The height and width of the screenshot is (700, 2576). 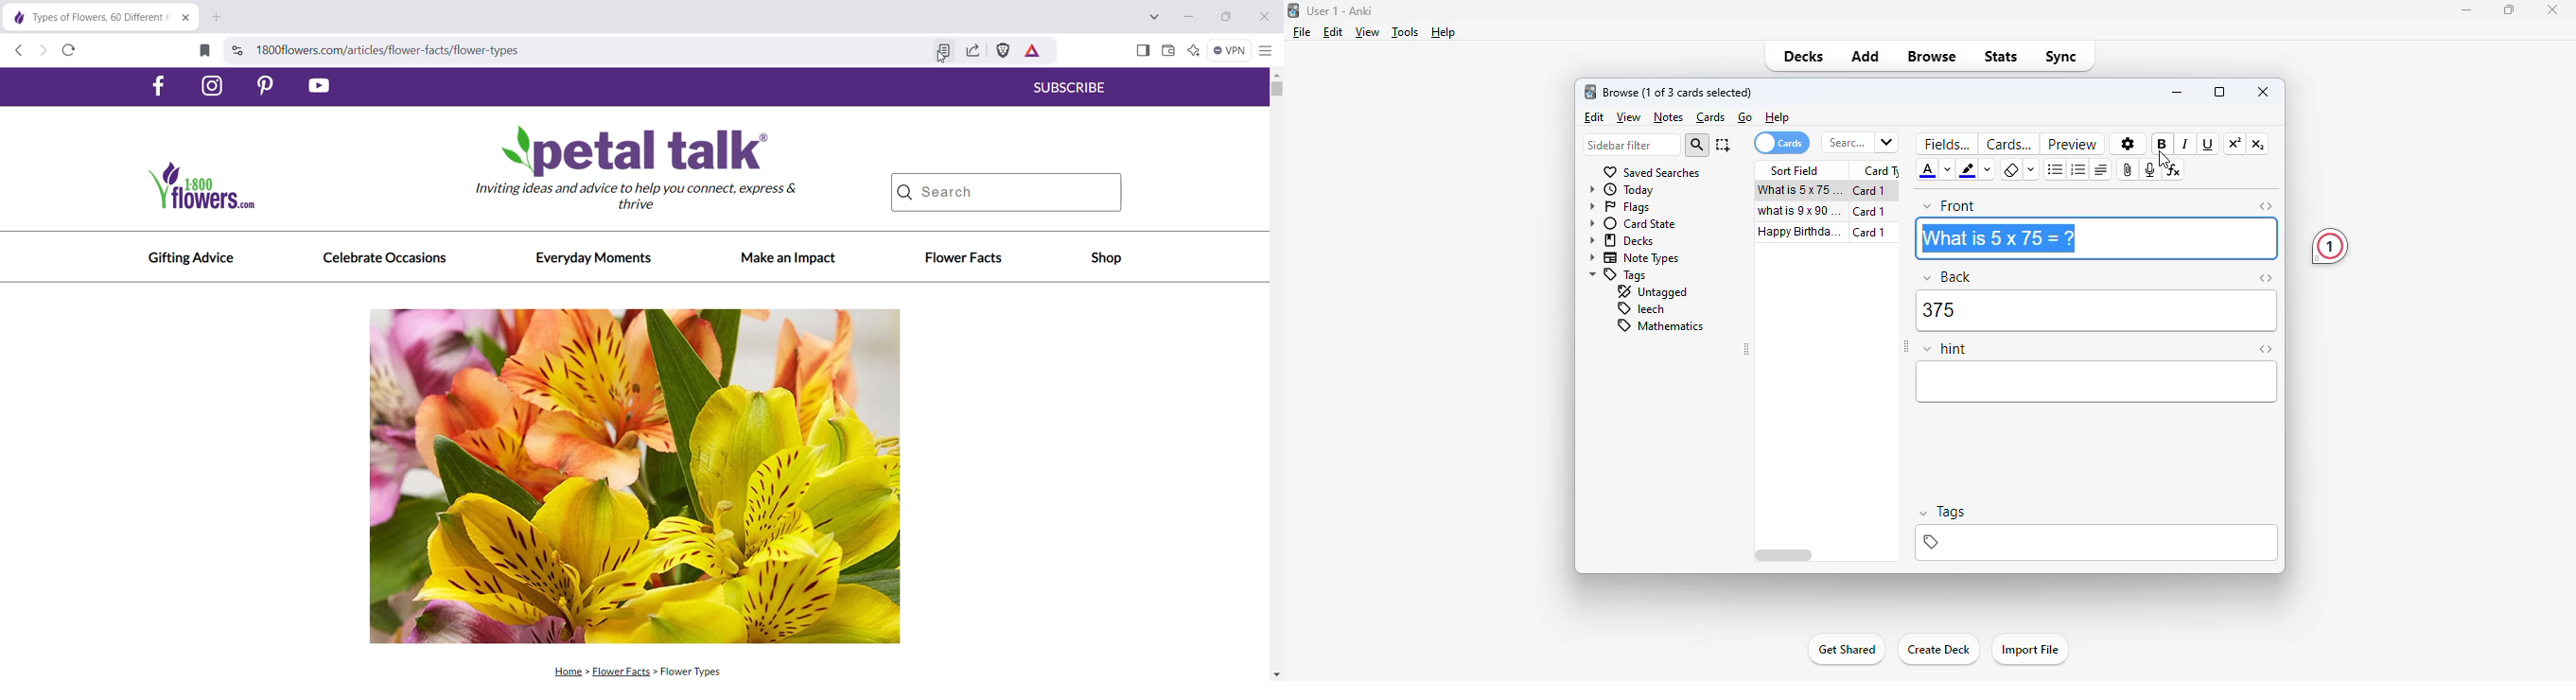 What do you see at coordinates (2030, 171) in the screenshot?
I see `select formatting to remove` at bounding box center [2030, 171].